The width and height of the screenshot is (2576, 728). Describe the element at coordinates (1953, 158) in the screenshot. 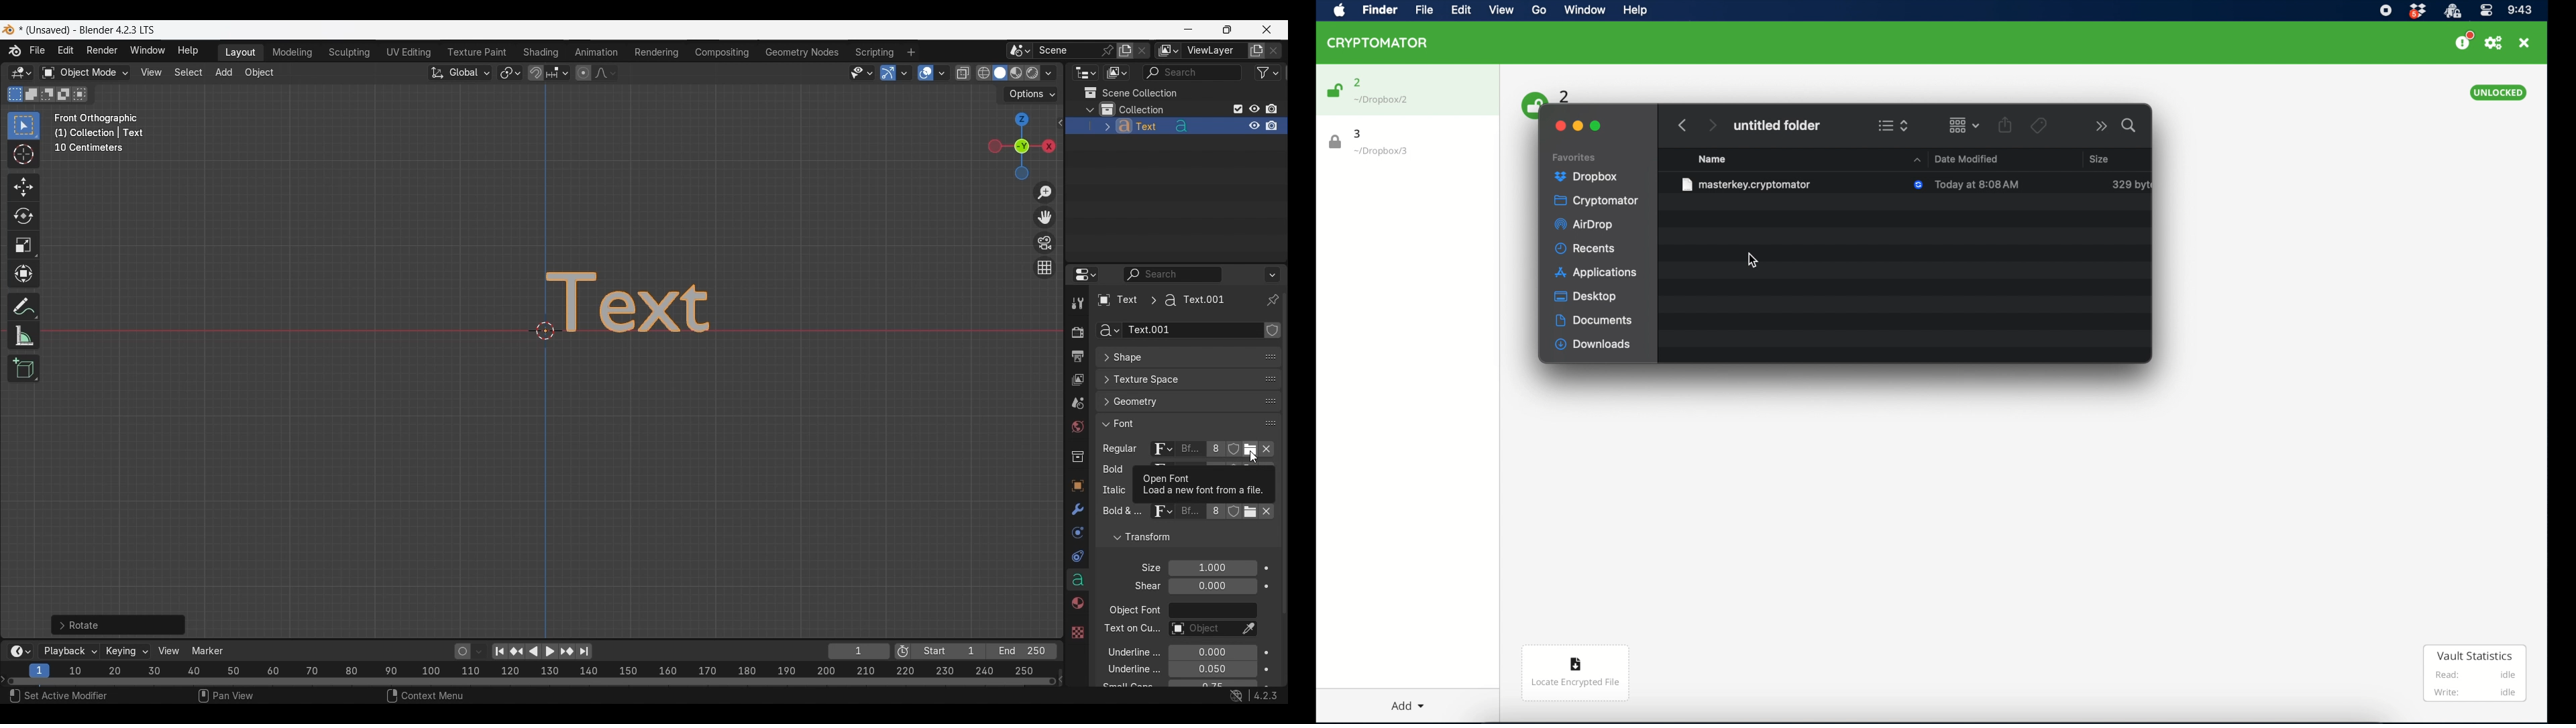

I see `date modified` at that location.